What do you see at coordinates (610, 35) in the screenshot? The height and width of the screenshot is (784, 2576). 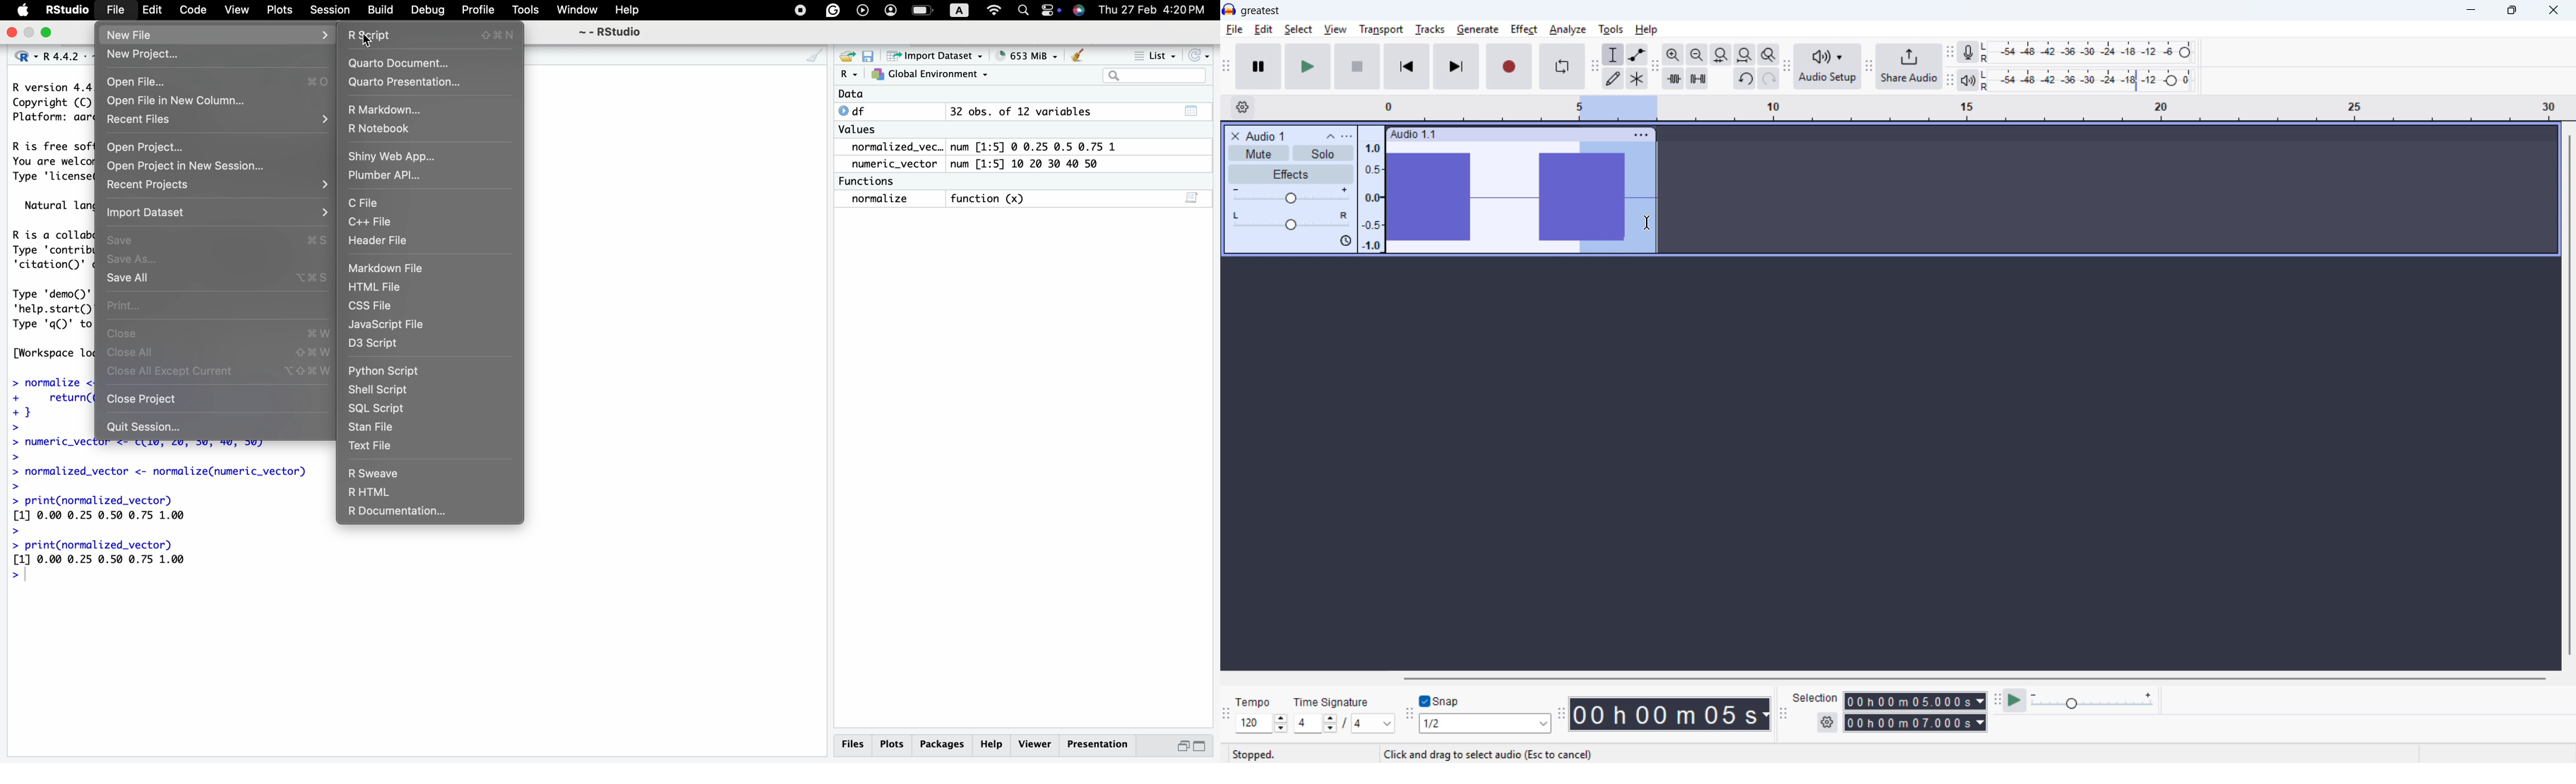 I see `~~ RStudio` at bounding box center [610, 35].